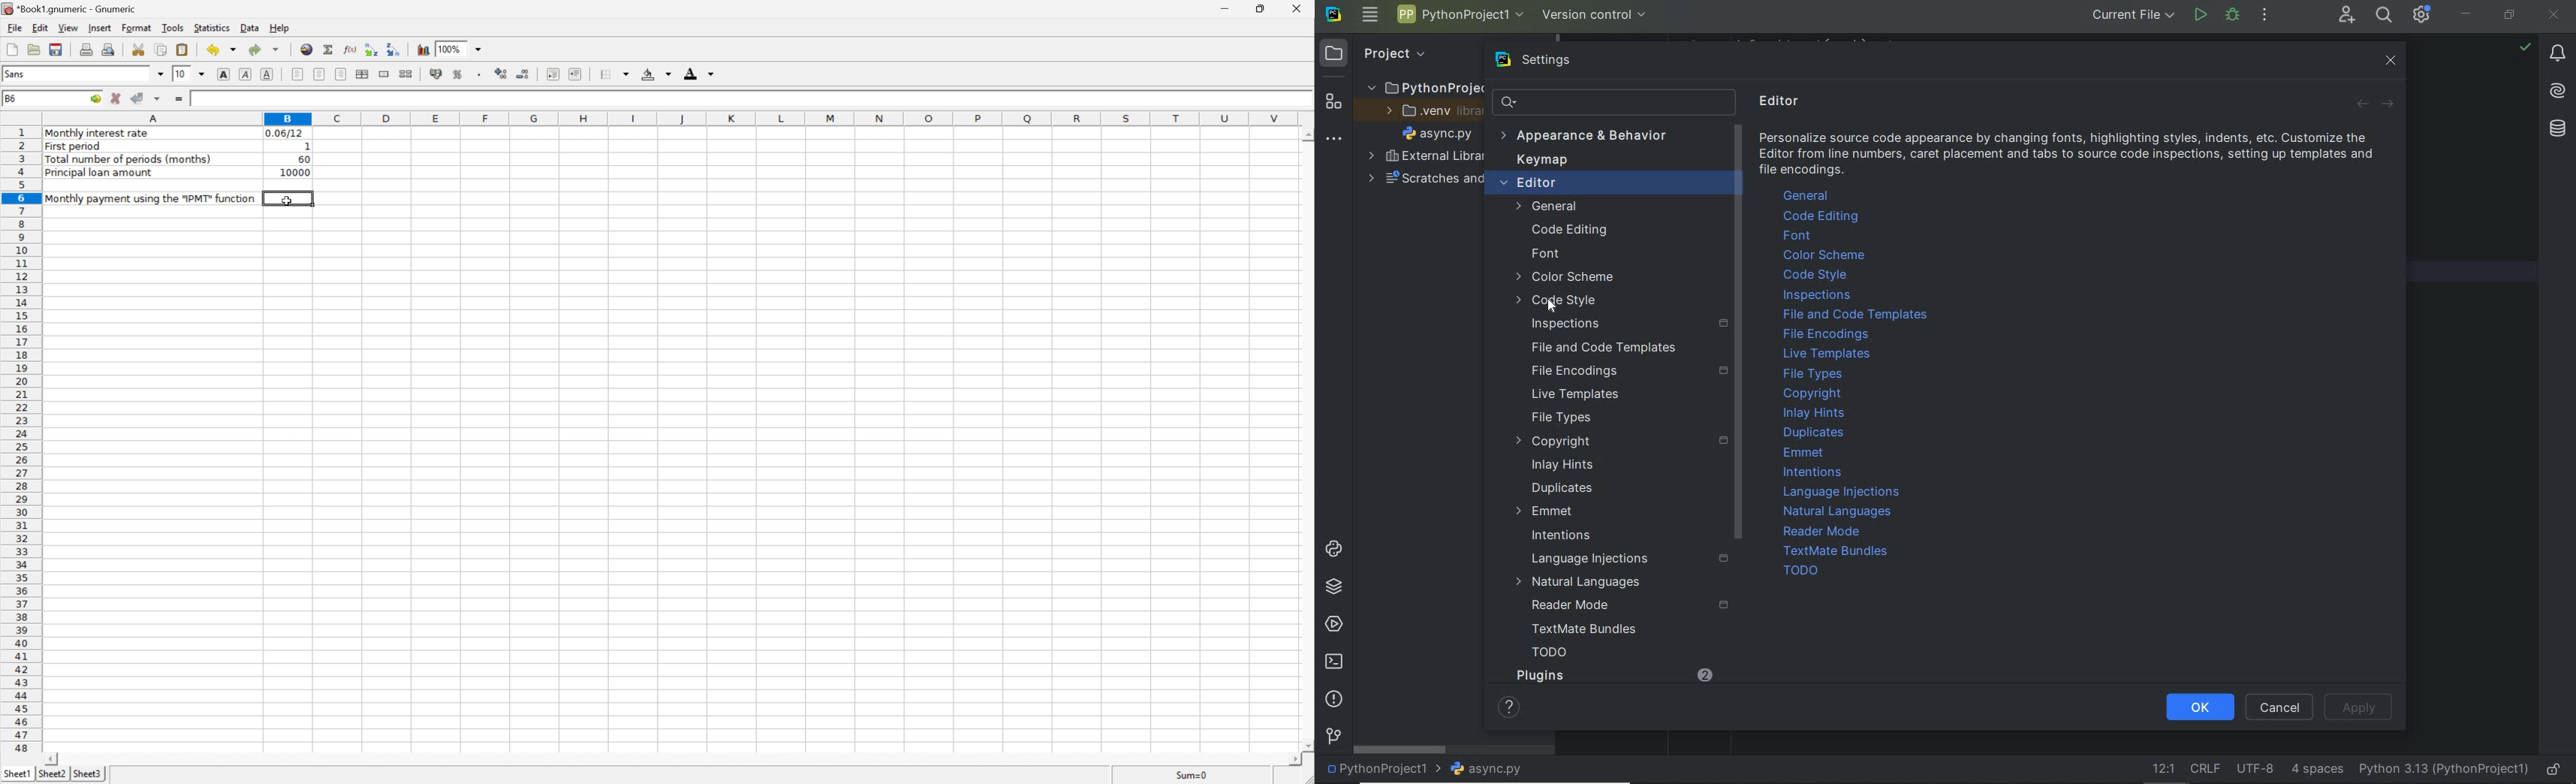 This screenshot has width=2576, height=784. Describe the element at coordinates (1737, 334) in the screenshot. I see `Scroll Bar` at that location.